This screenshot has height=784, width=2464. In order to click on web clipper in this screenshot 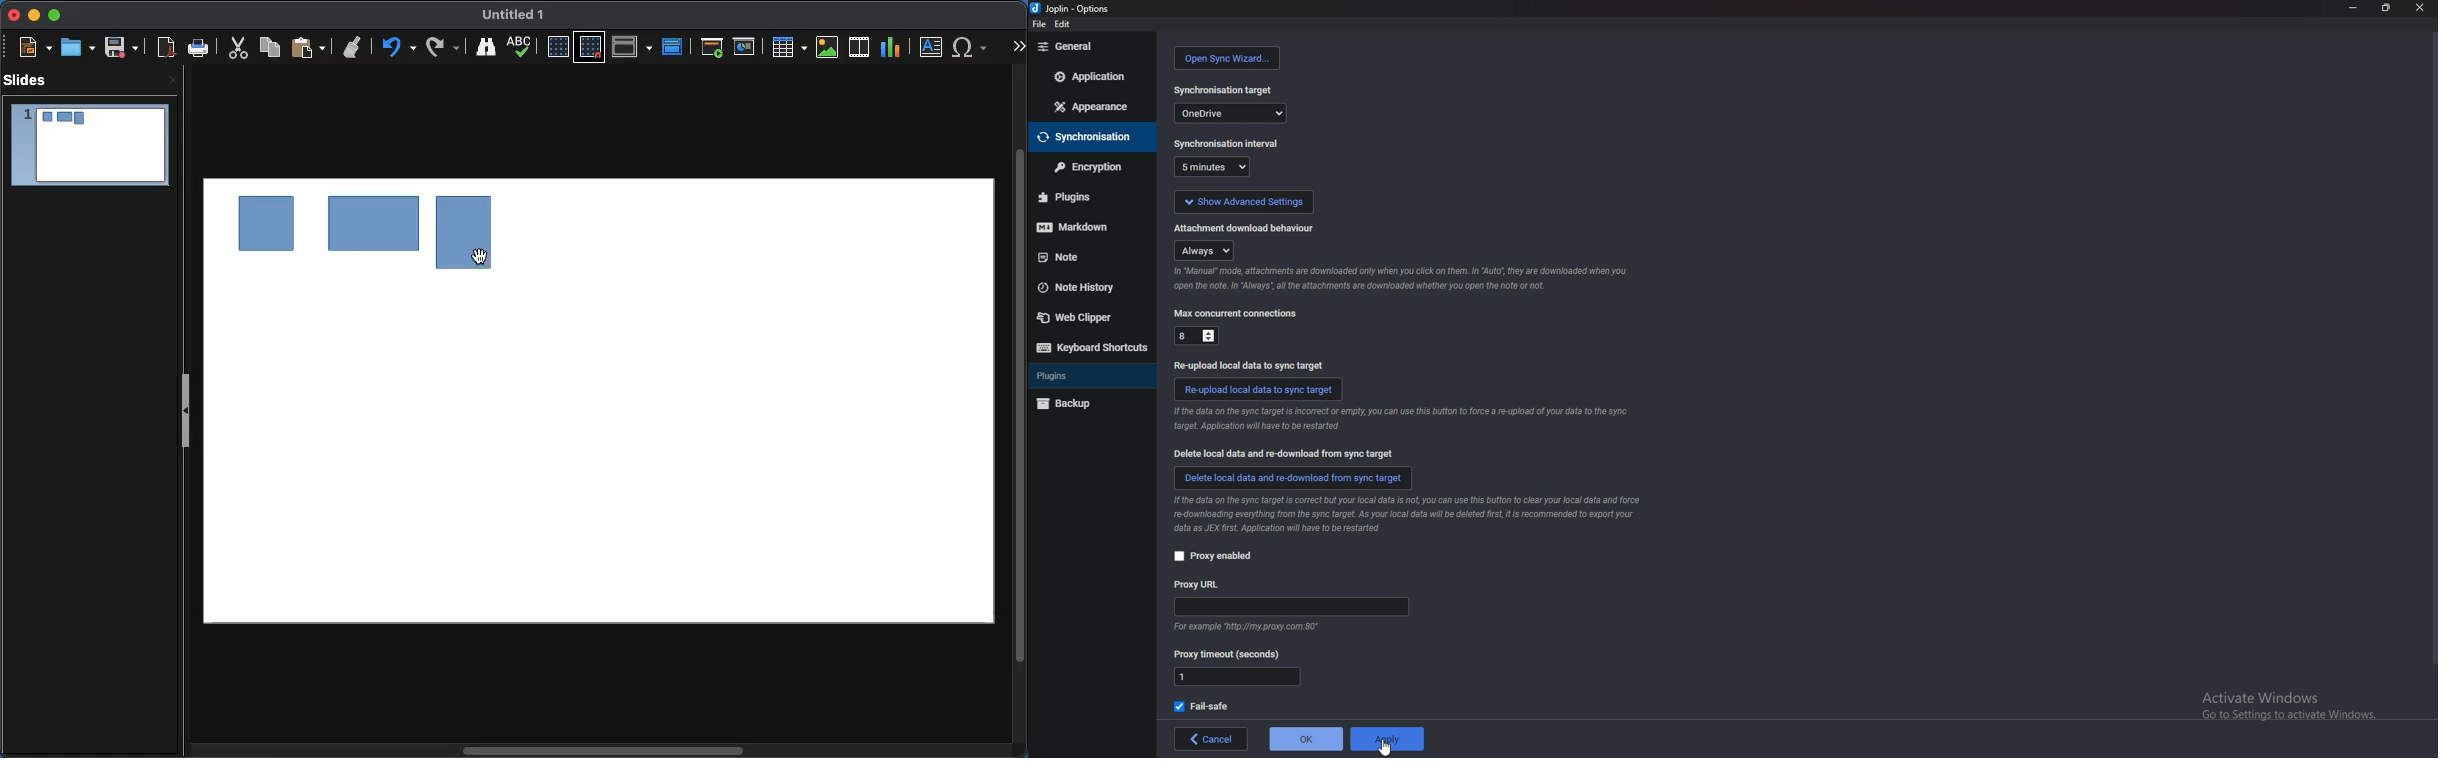, I will do `click(1086, 317)`.